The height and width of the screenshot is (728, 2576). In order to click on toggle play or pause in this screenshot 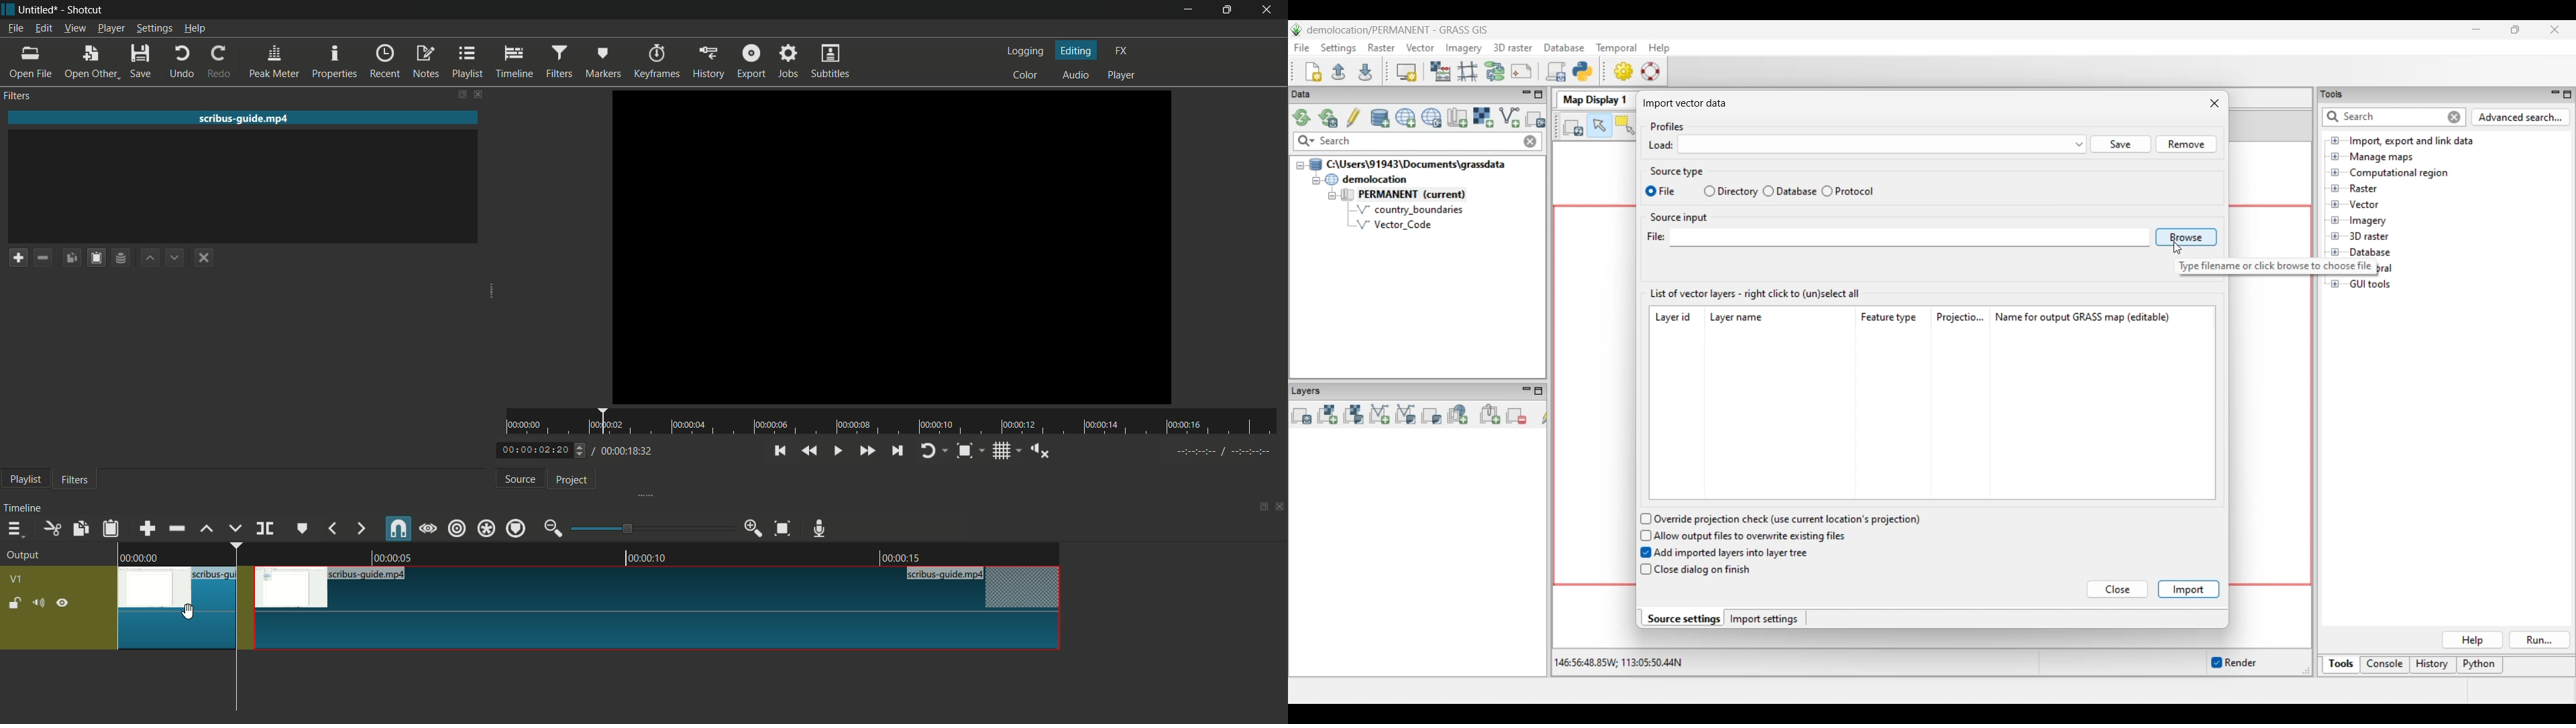, I will do `click(837, 450)`.